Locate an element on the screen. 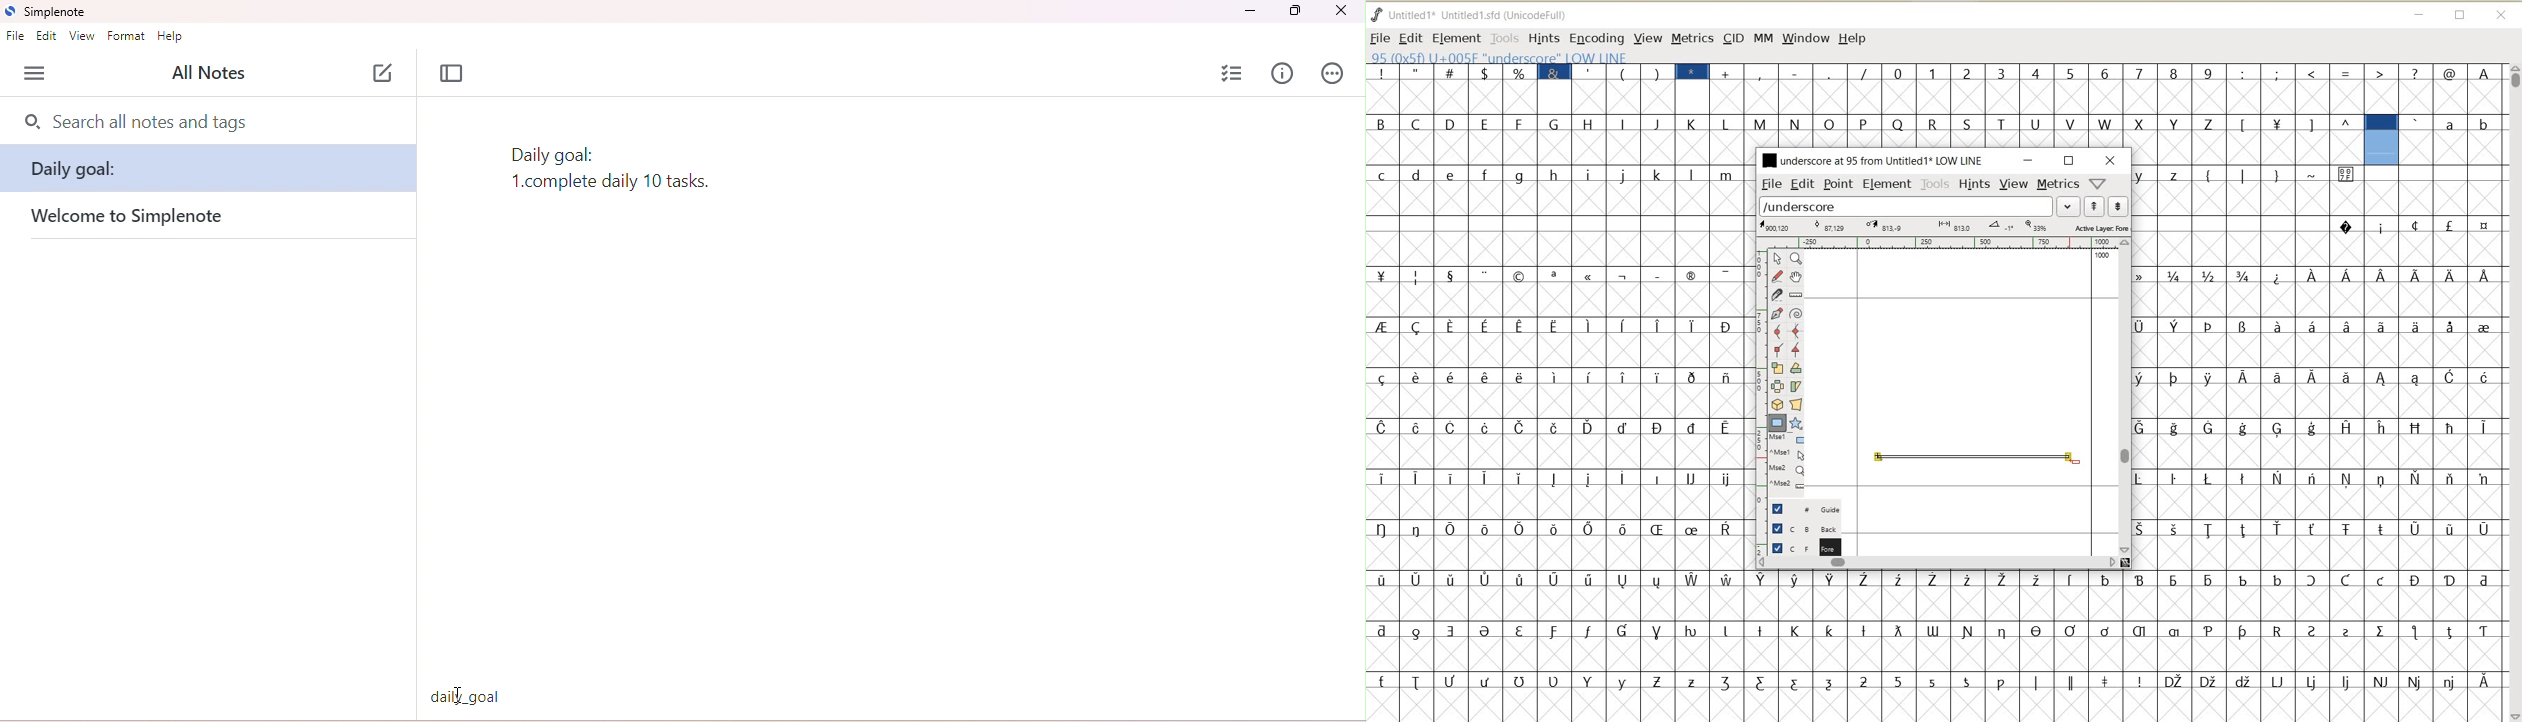 Image resolution: width=2548 pixels, height=728 pixels. VIEW is located at coordinates (2014, 182).